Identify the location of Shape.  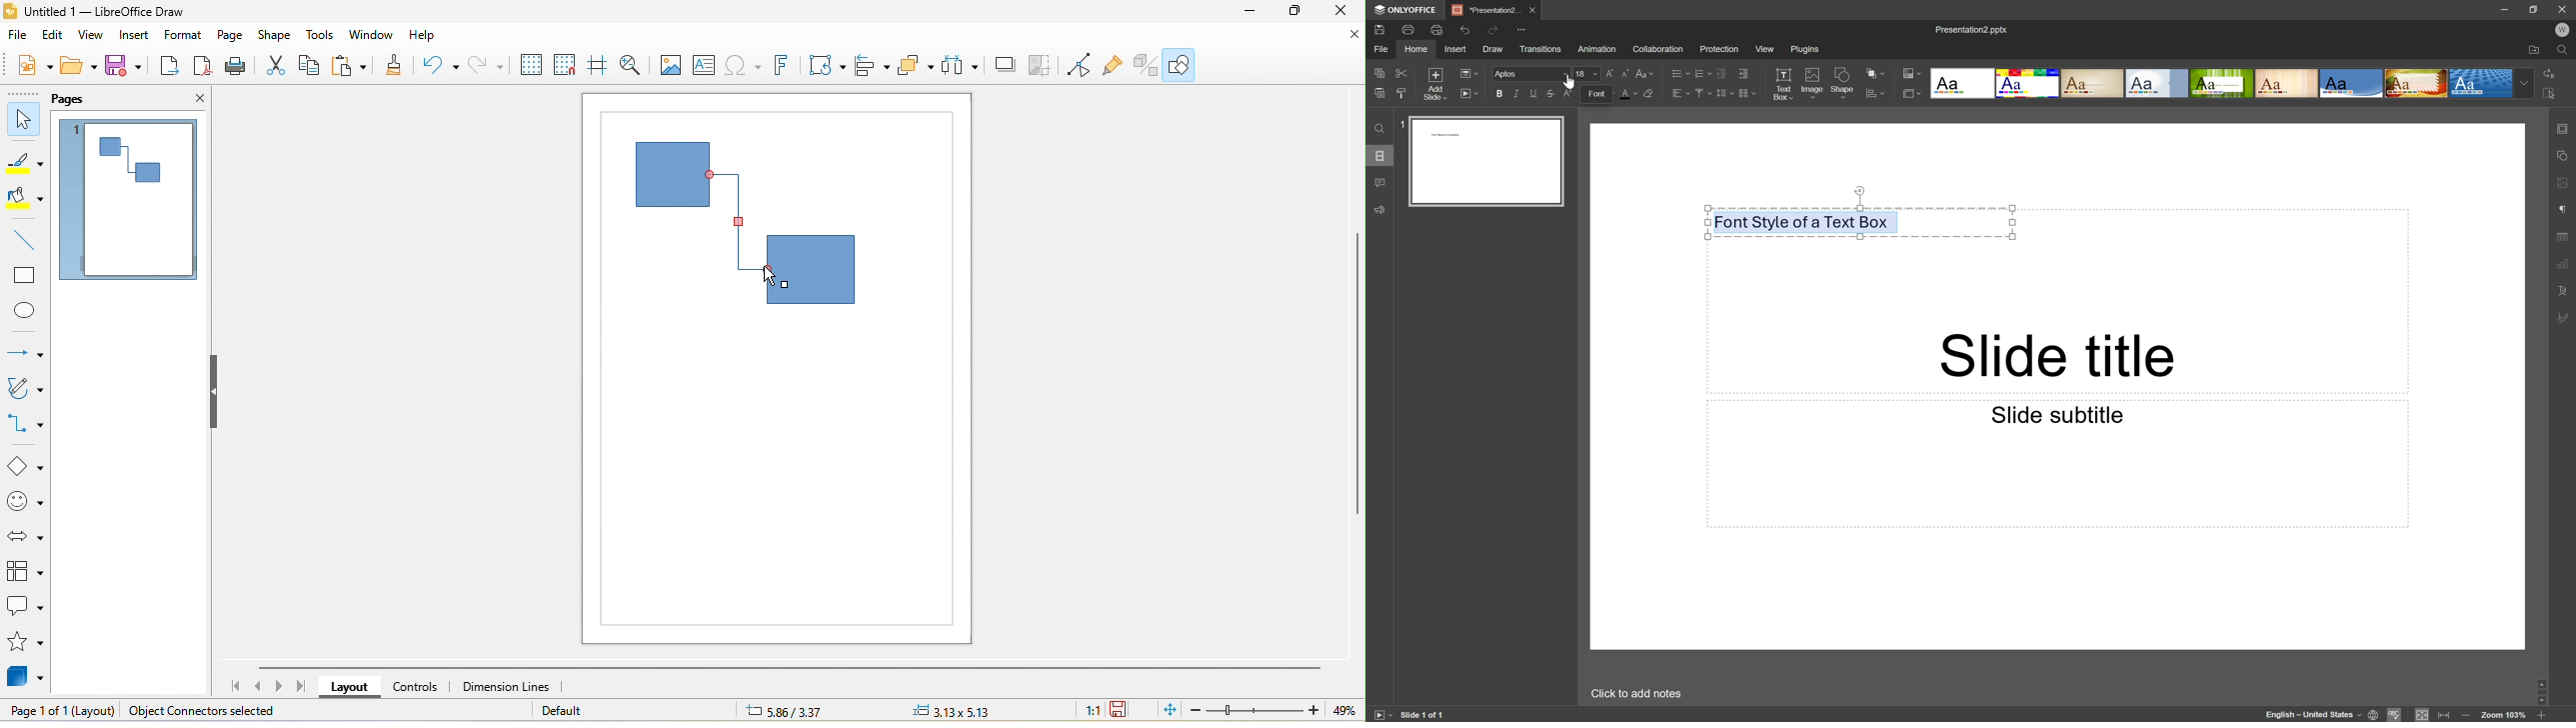
(1845, 83).